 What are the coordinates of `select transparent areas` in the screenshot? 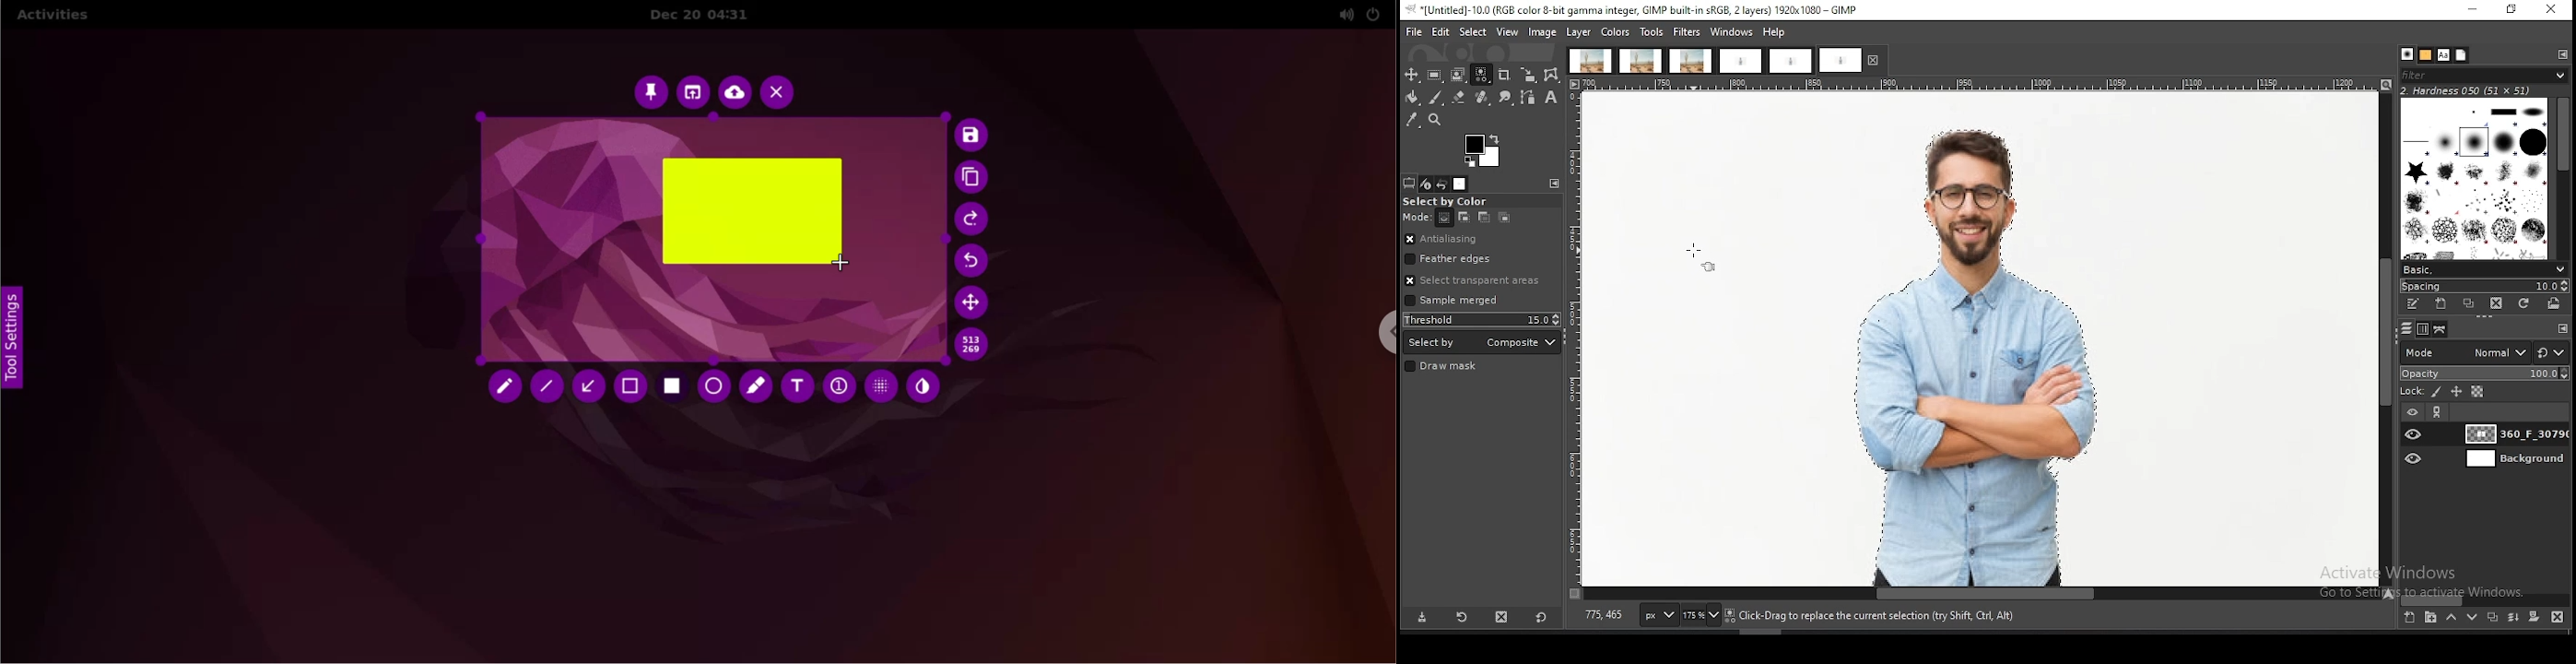 It's located at (1476, 280).